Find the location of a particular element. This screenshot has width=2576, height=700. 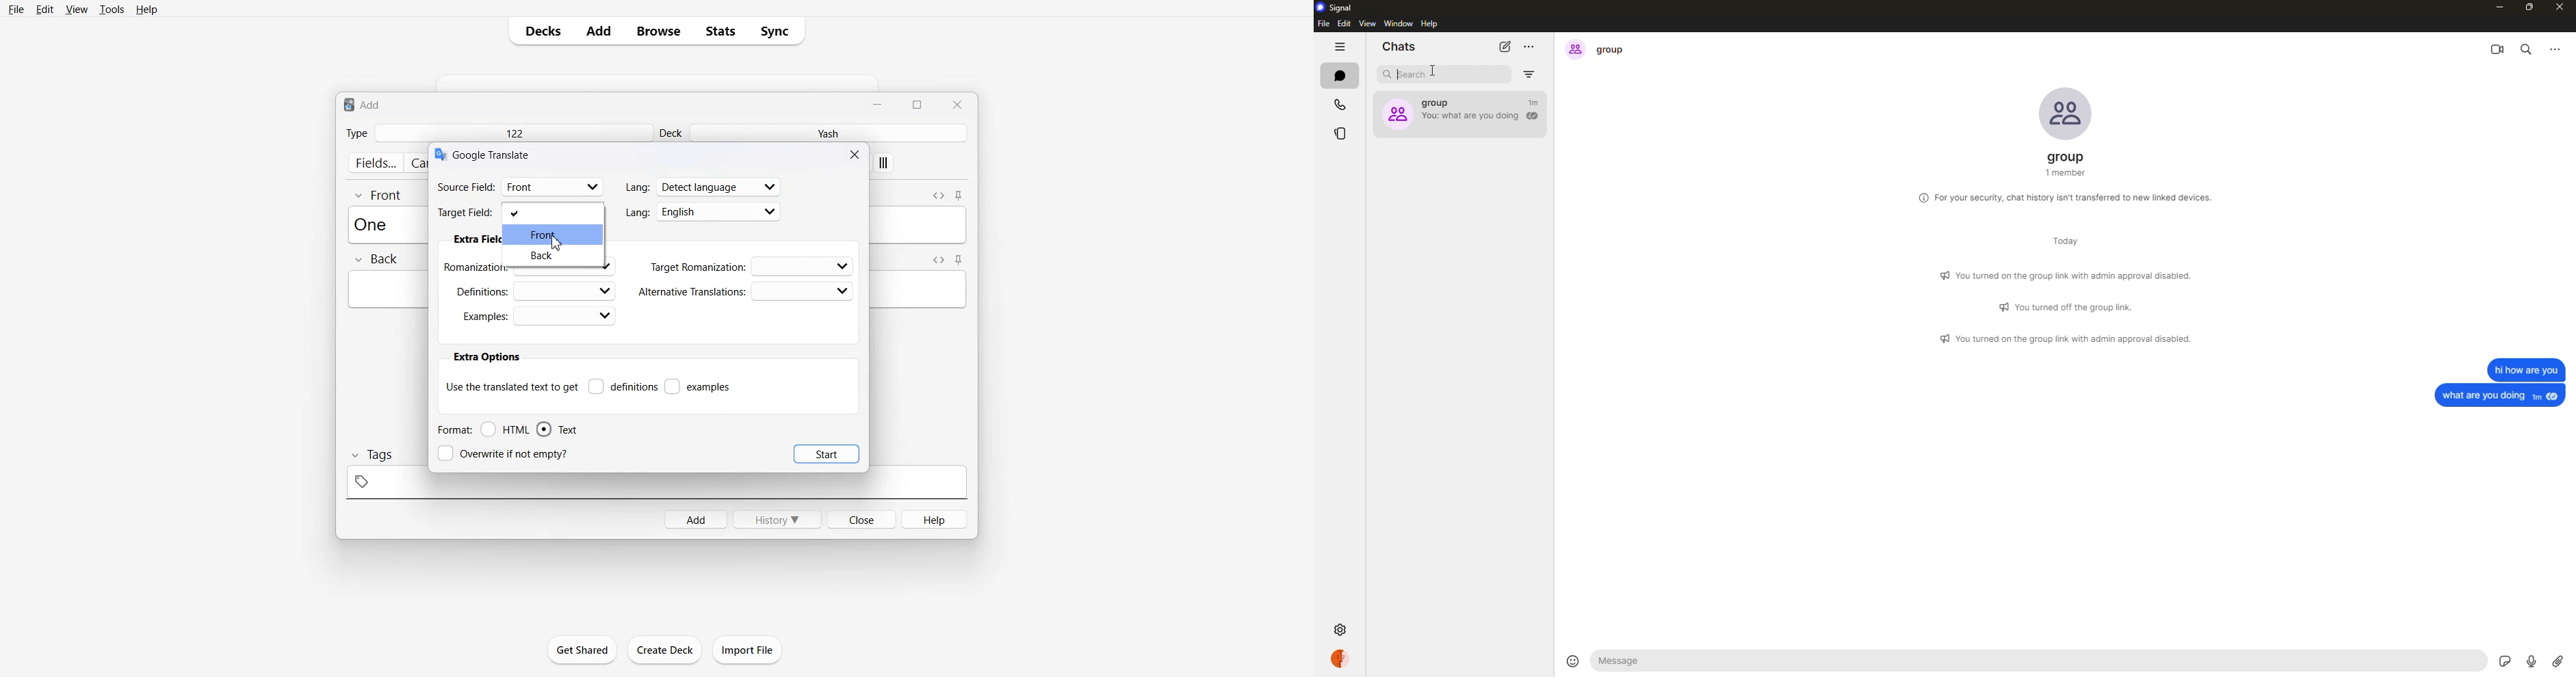

apply custom style is located at coordinates (884, 164).